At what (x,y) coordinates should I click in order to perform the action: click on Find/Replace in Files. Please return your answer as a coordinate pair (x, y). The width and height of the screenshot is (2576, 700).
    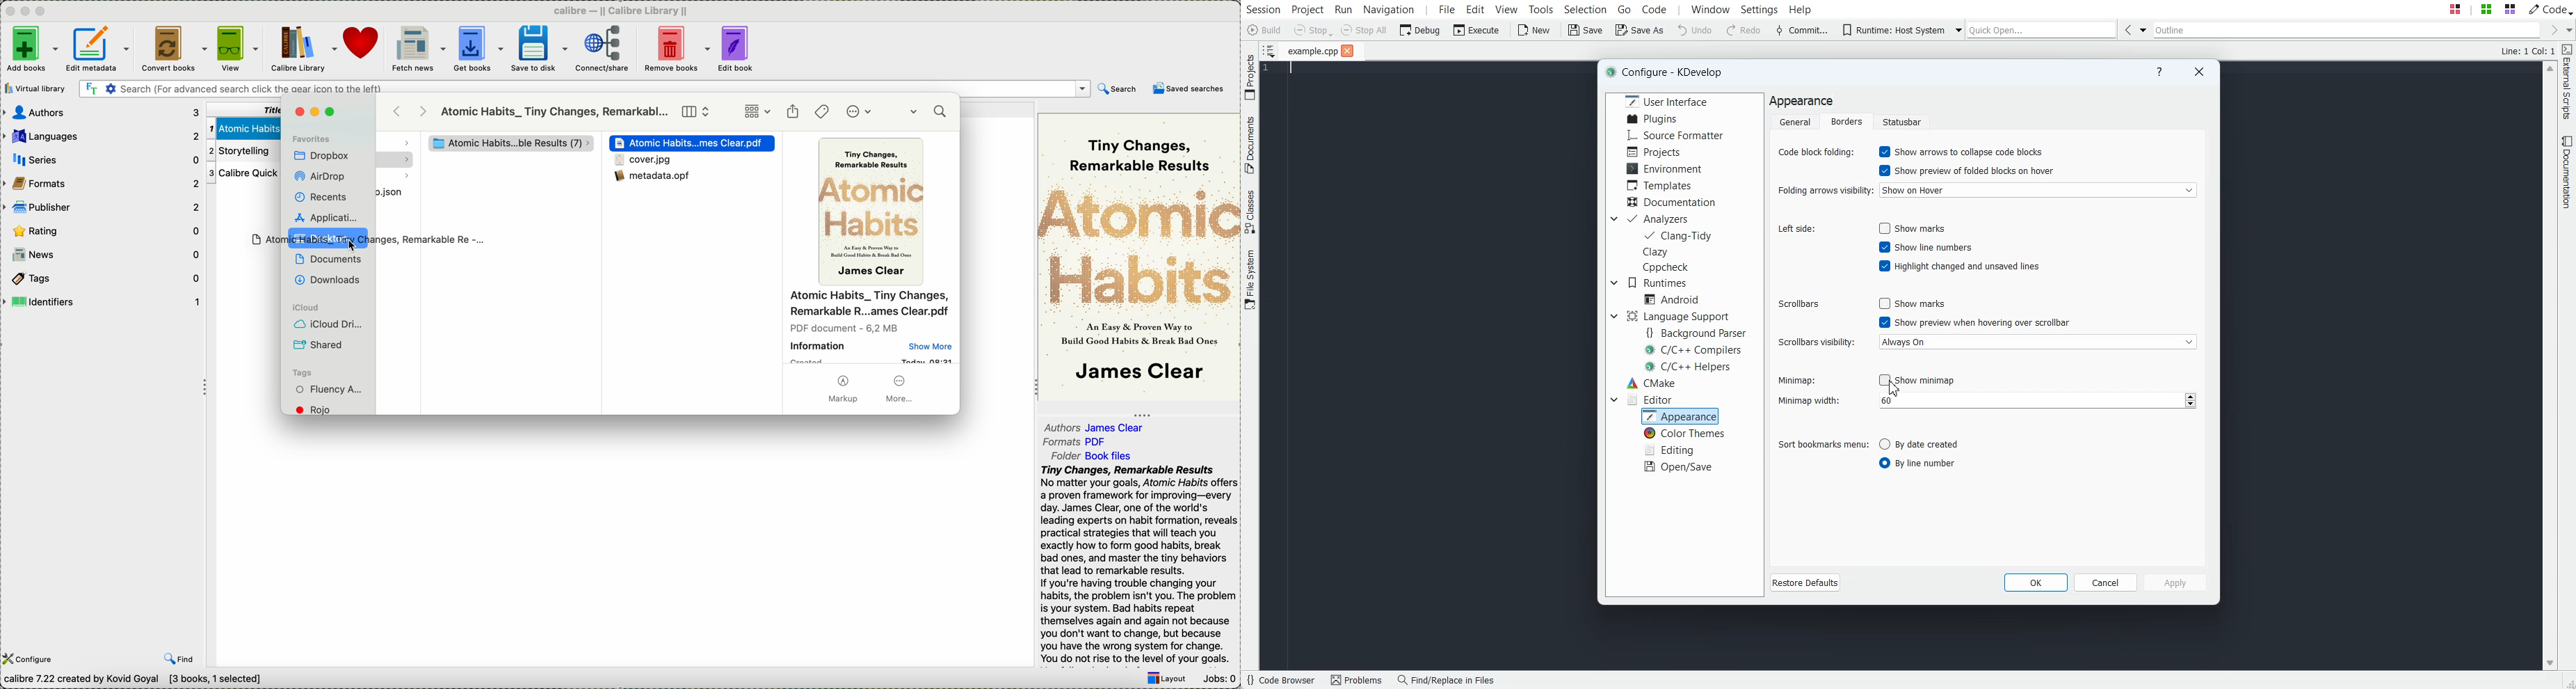
    Looking at the image, I should click on (1447, 680).